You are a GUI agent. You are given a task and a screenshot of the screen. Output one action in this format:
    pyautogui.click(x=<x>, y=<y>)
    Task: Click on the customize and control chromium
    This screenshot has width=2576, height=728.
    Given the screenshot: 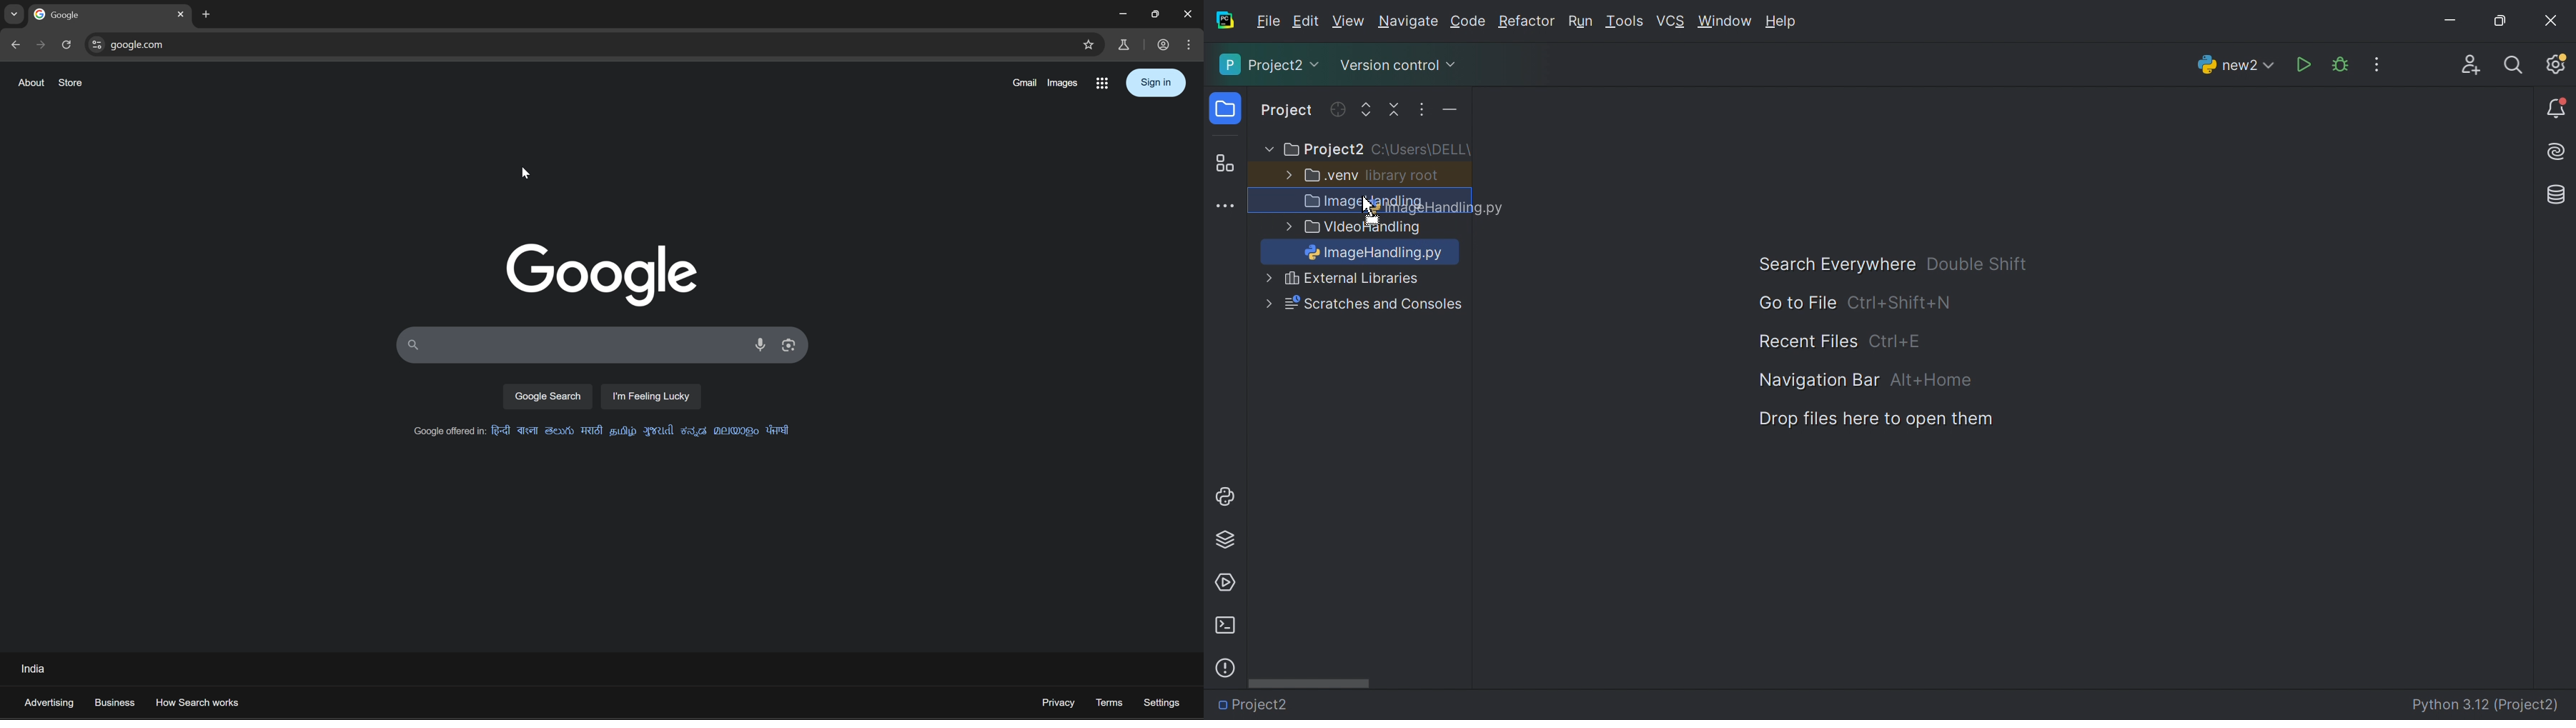 What is the action you would take?
    pyautogui.click(x=1190, y=43)
    